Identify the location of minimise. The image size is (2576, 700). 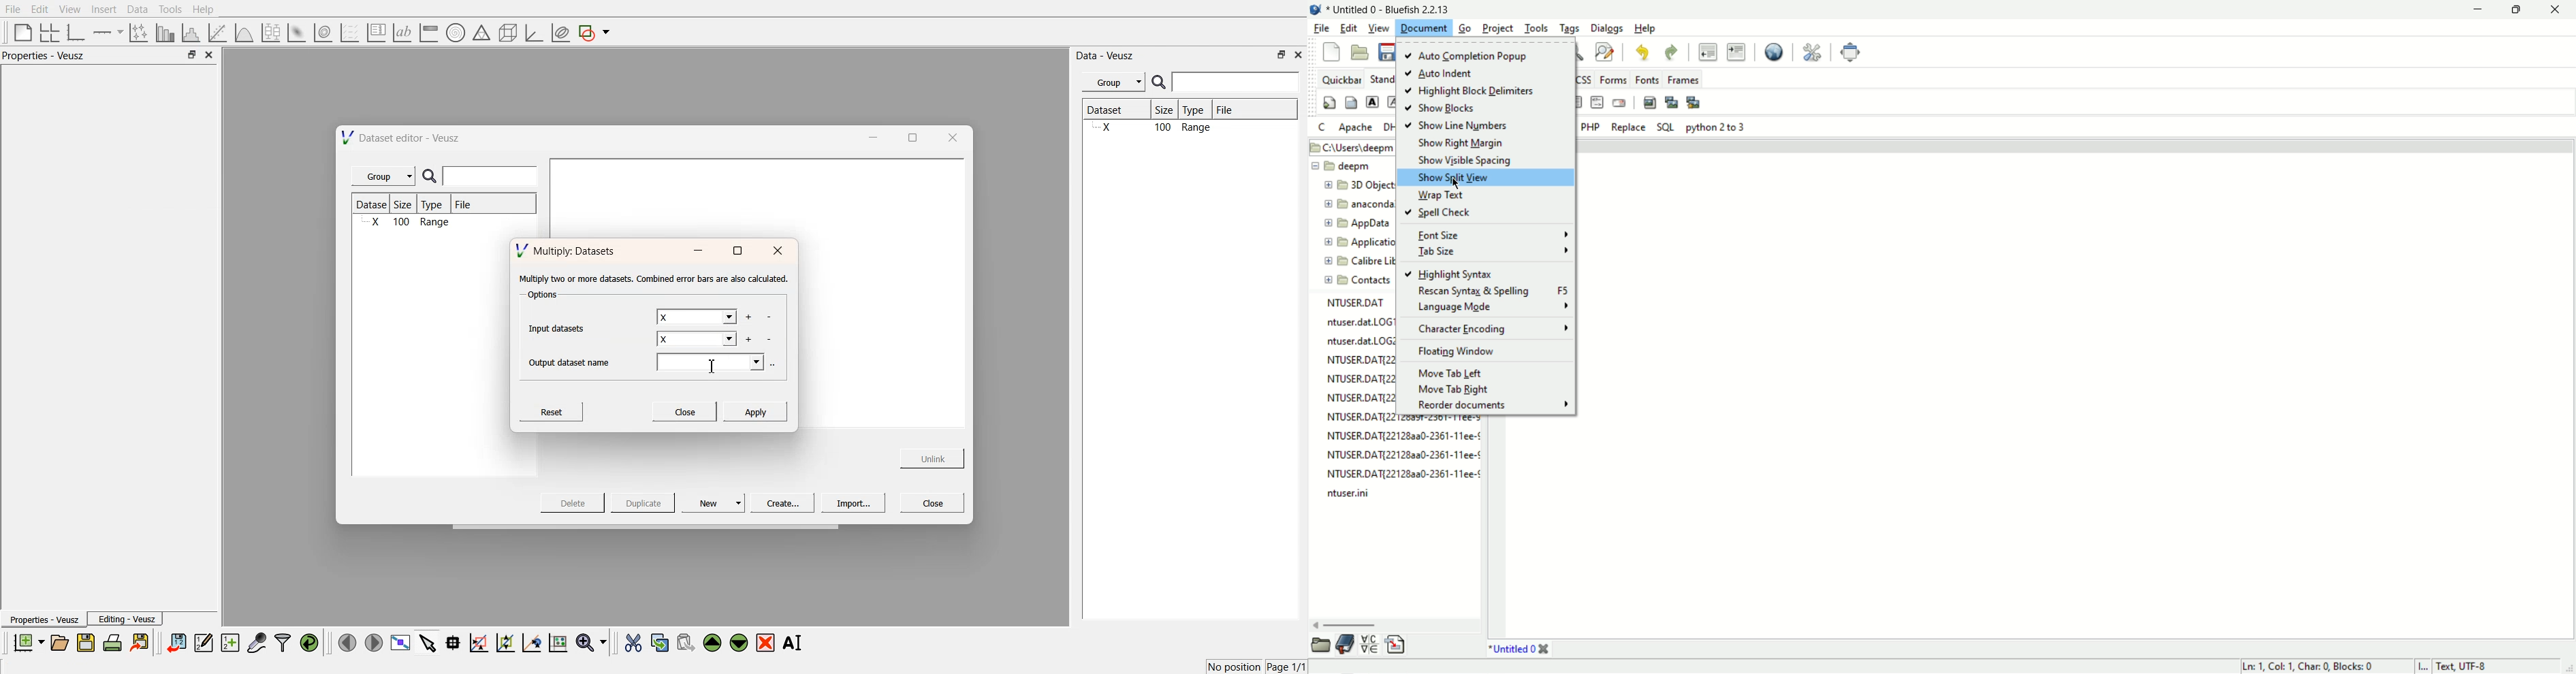
(870, 136).